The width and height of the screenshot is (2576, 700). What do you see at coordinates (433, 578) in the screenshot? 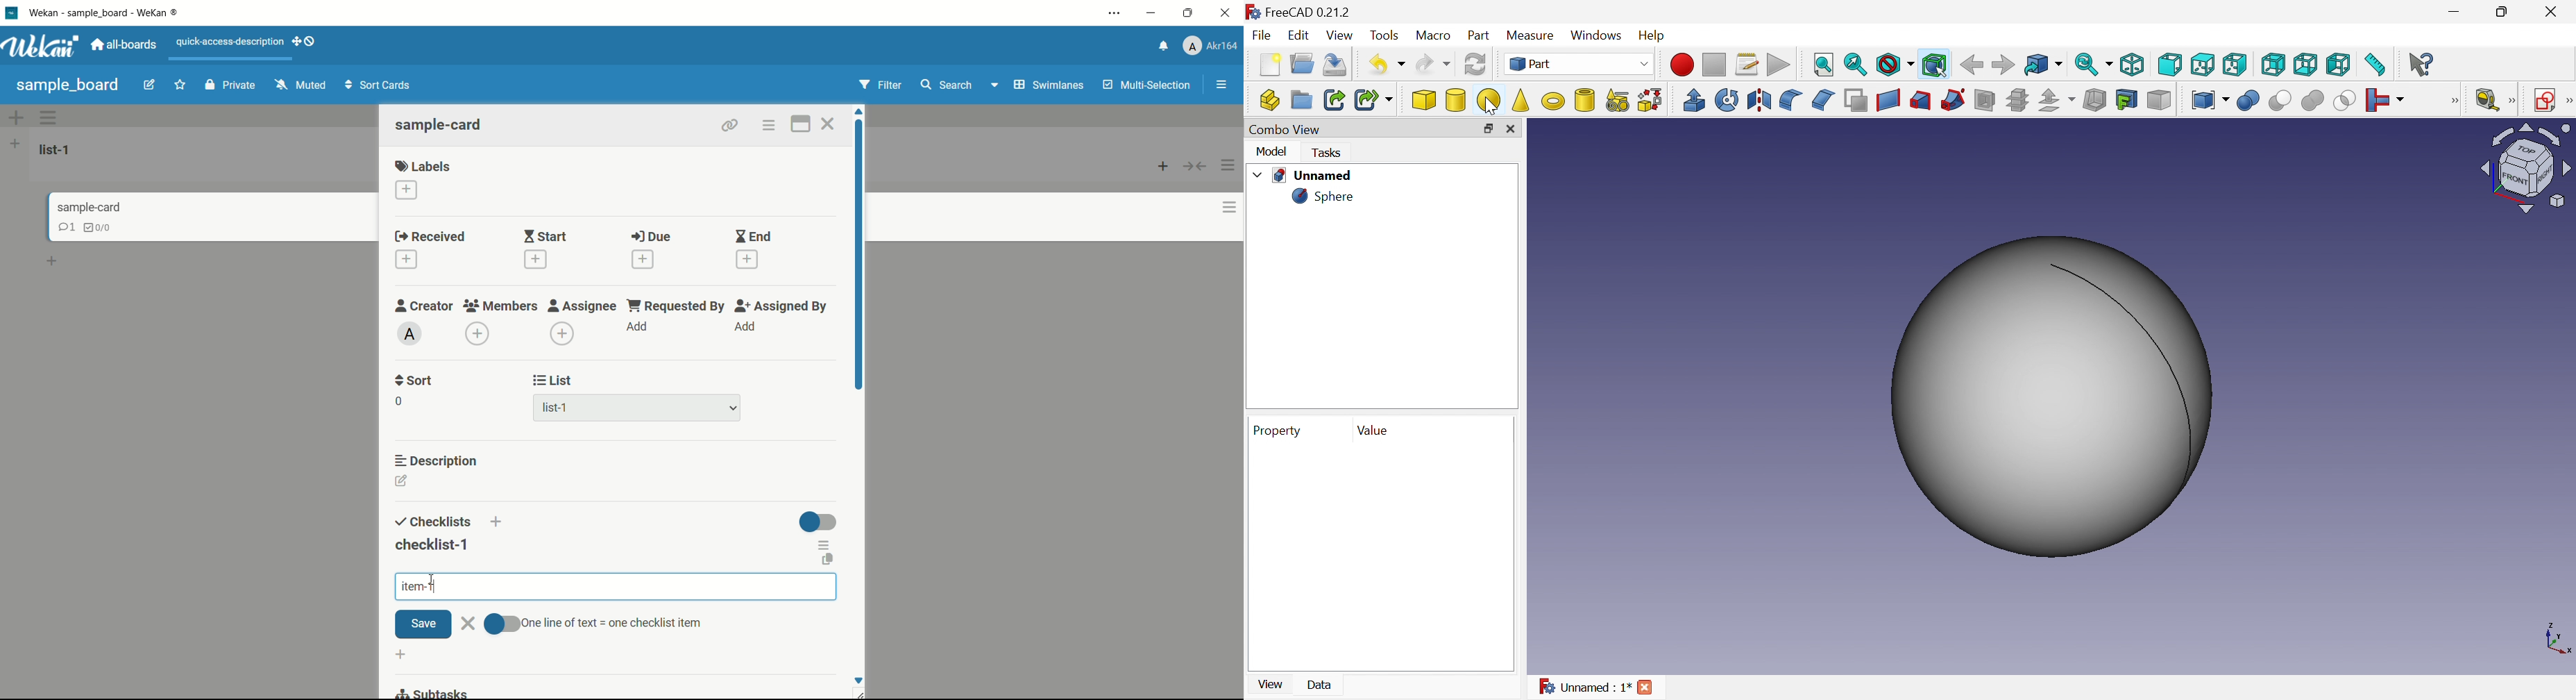
I see `cursor` at bounding box center [433, 578].